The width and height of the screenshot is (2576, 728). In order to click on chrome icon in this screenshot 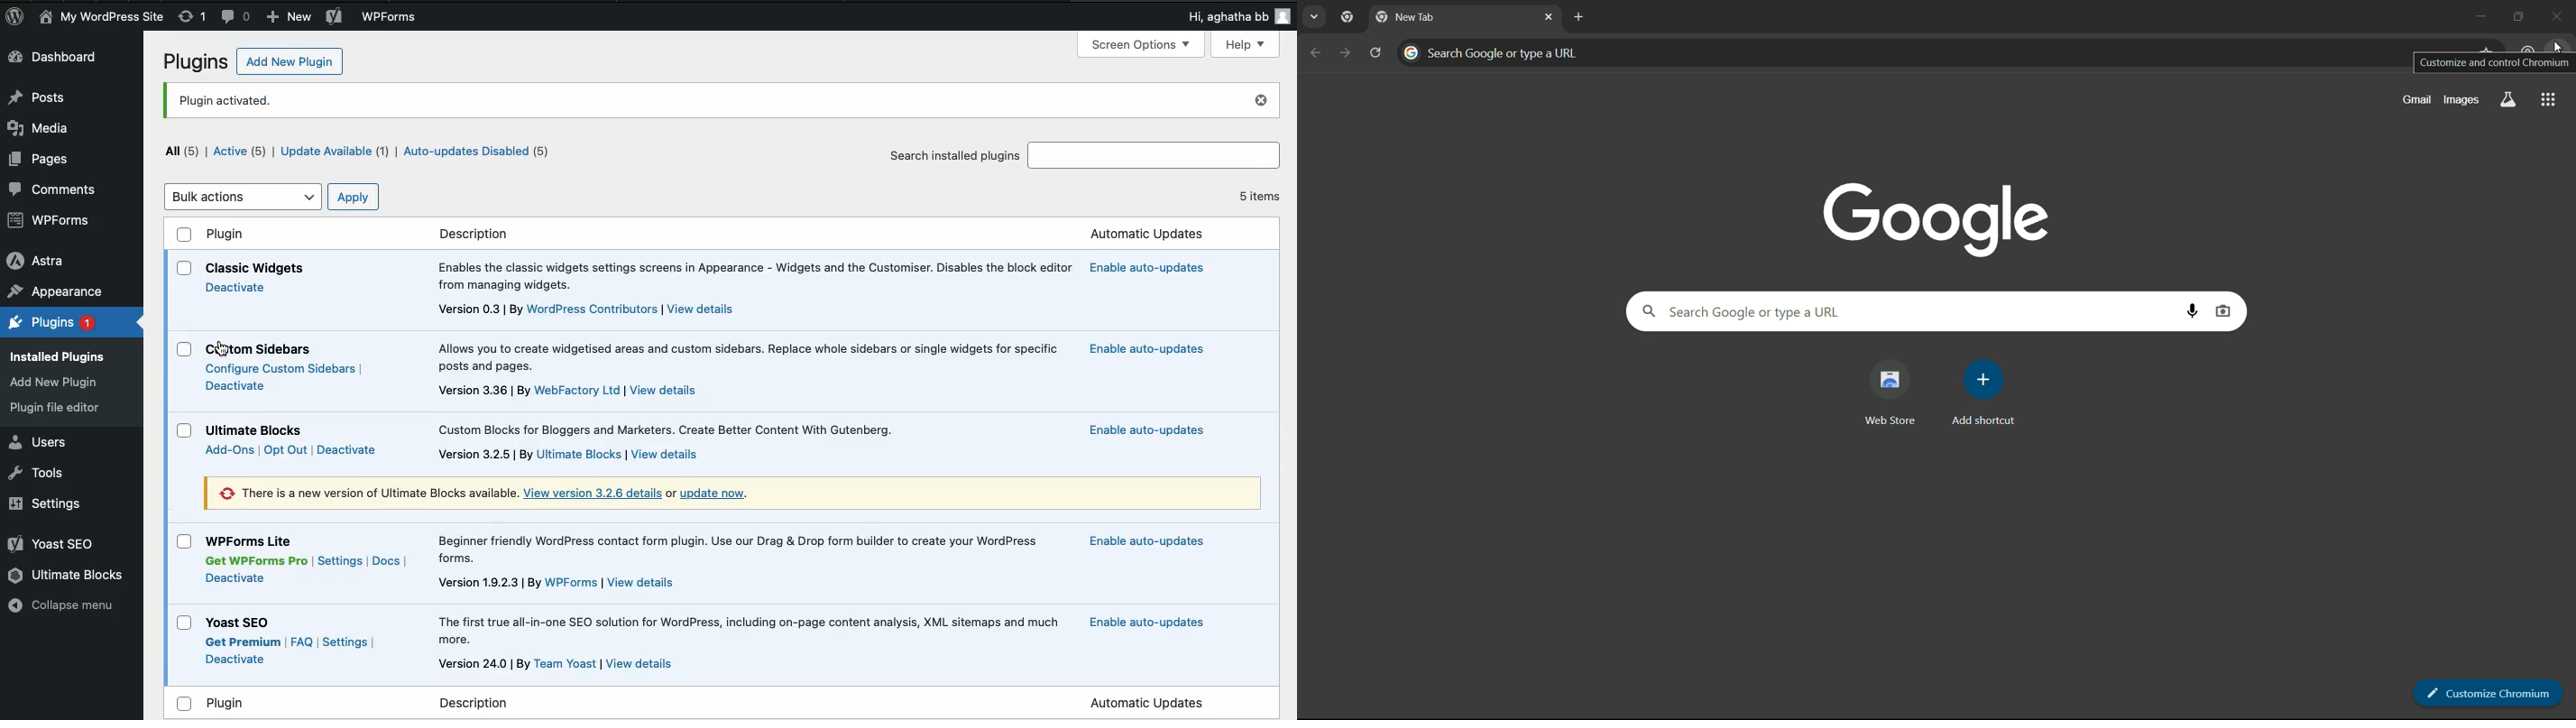, I will do `click(1347, 18)`.